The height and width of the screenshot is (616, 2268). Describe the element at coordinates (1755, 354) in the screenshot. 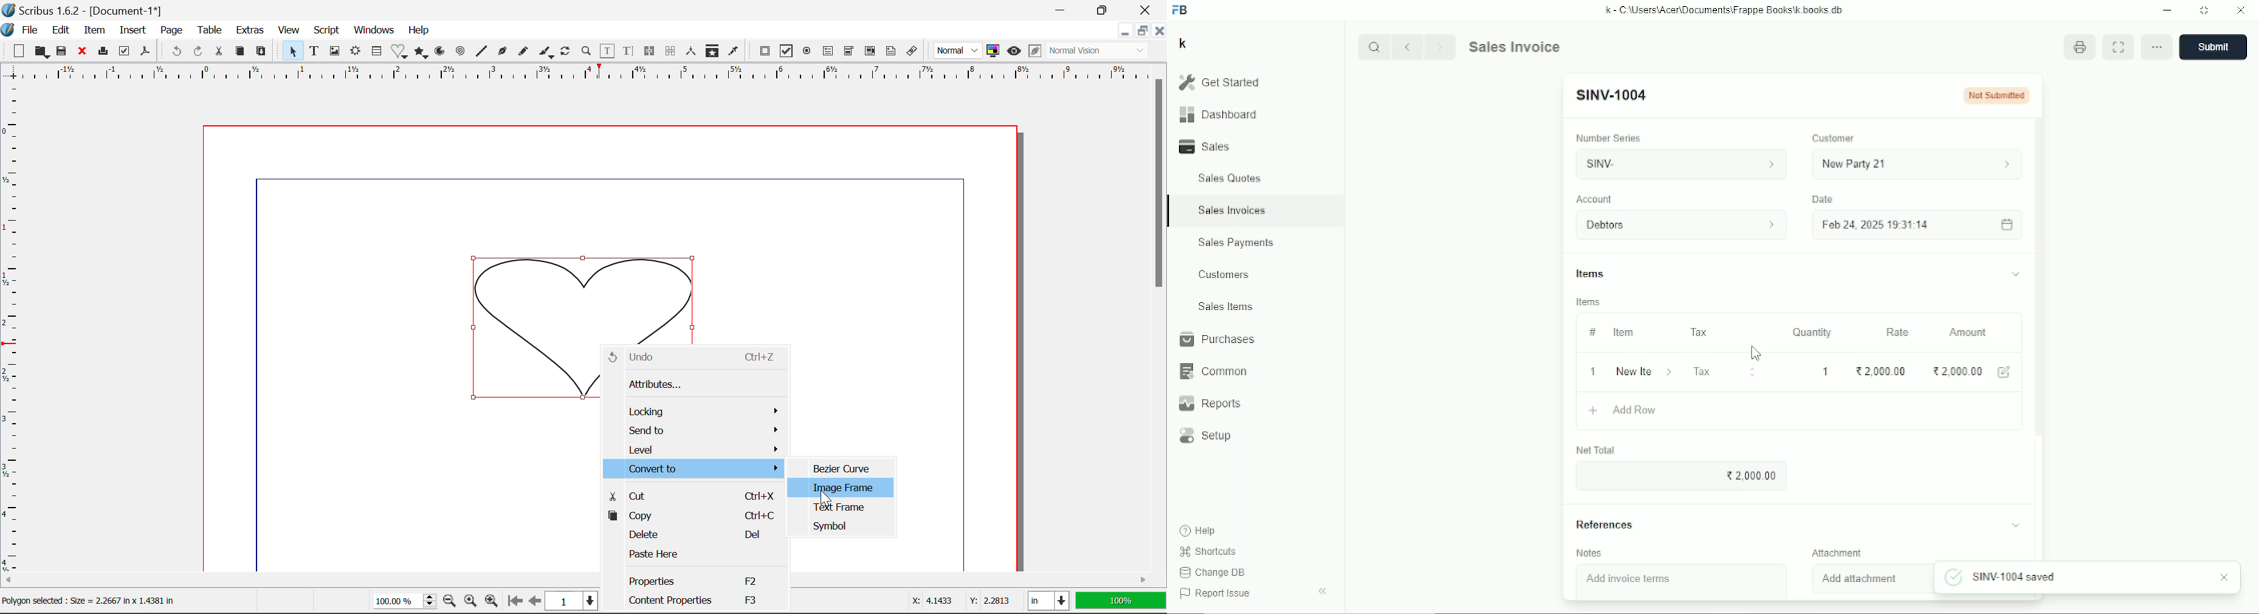

I see `Cursor` at that location.